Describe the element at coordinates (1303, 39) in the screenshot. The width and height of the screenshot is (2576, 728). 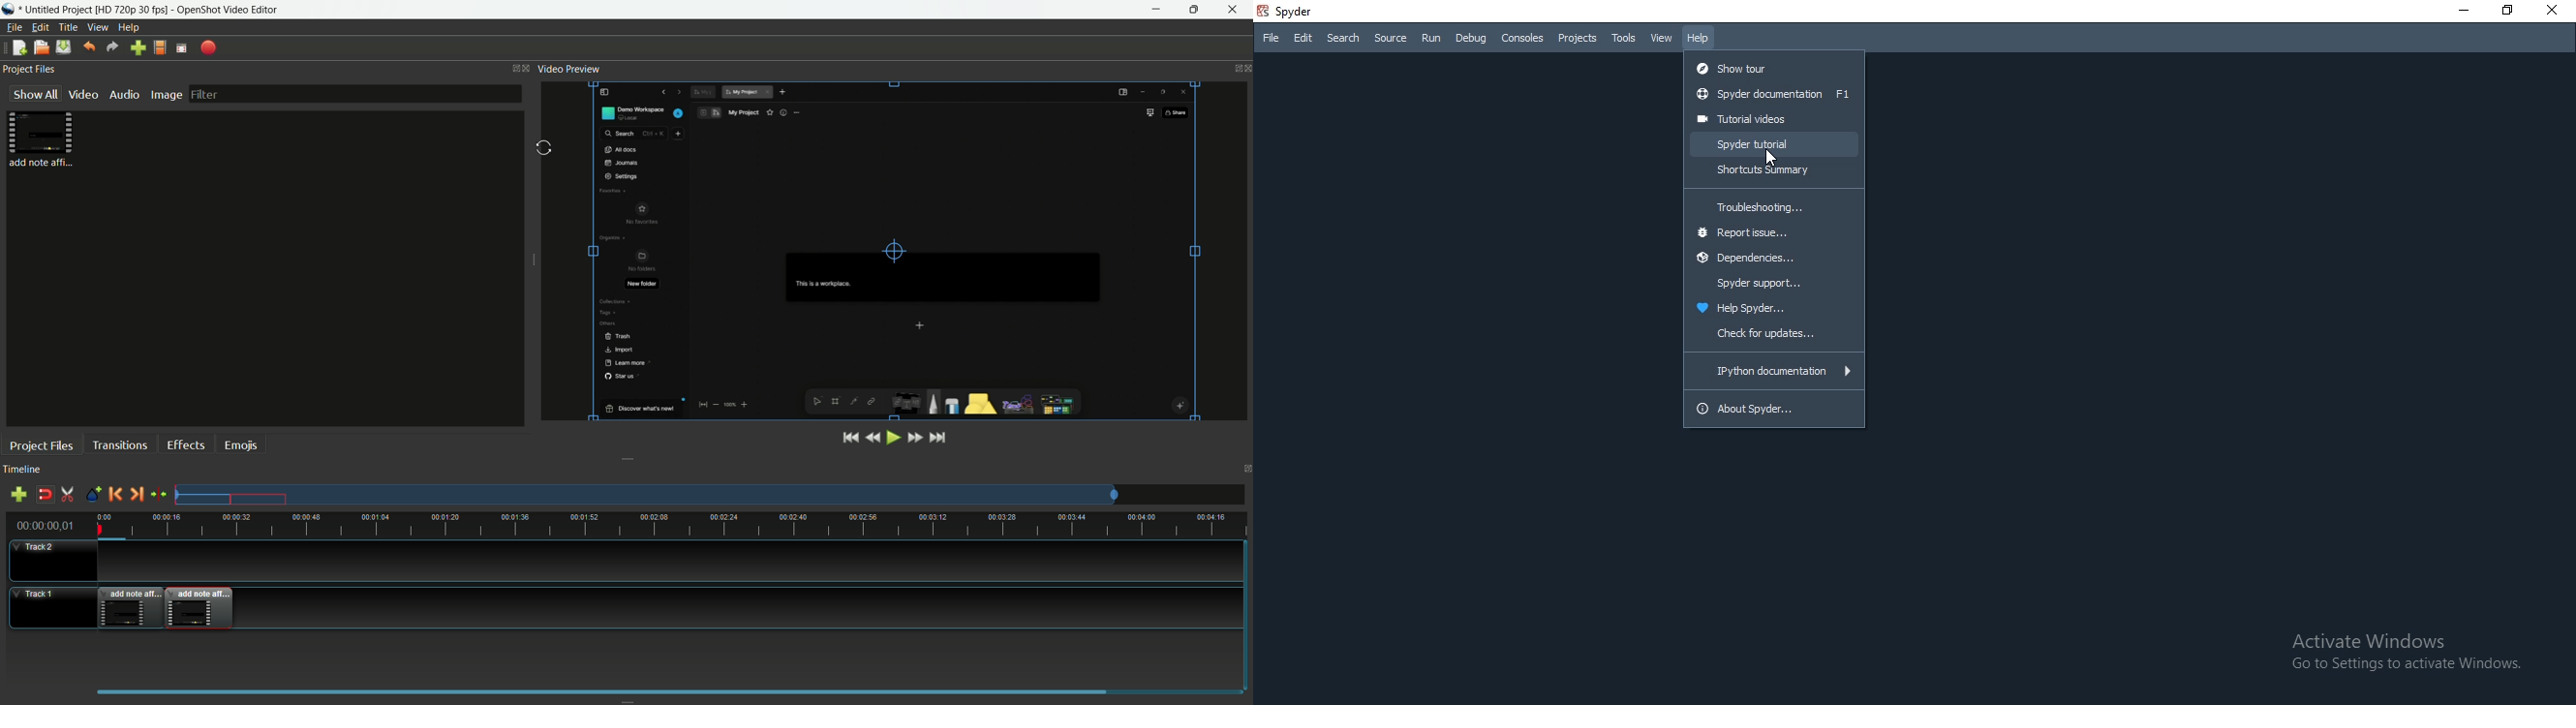
I see `Edit` at that location.